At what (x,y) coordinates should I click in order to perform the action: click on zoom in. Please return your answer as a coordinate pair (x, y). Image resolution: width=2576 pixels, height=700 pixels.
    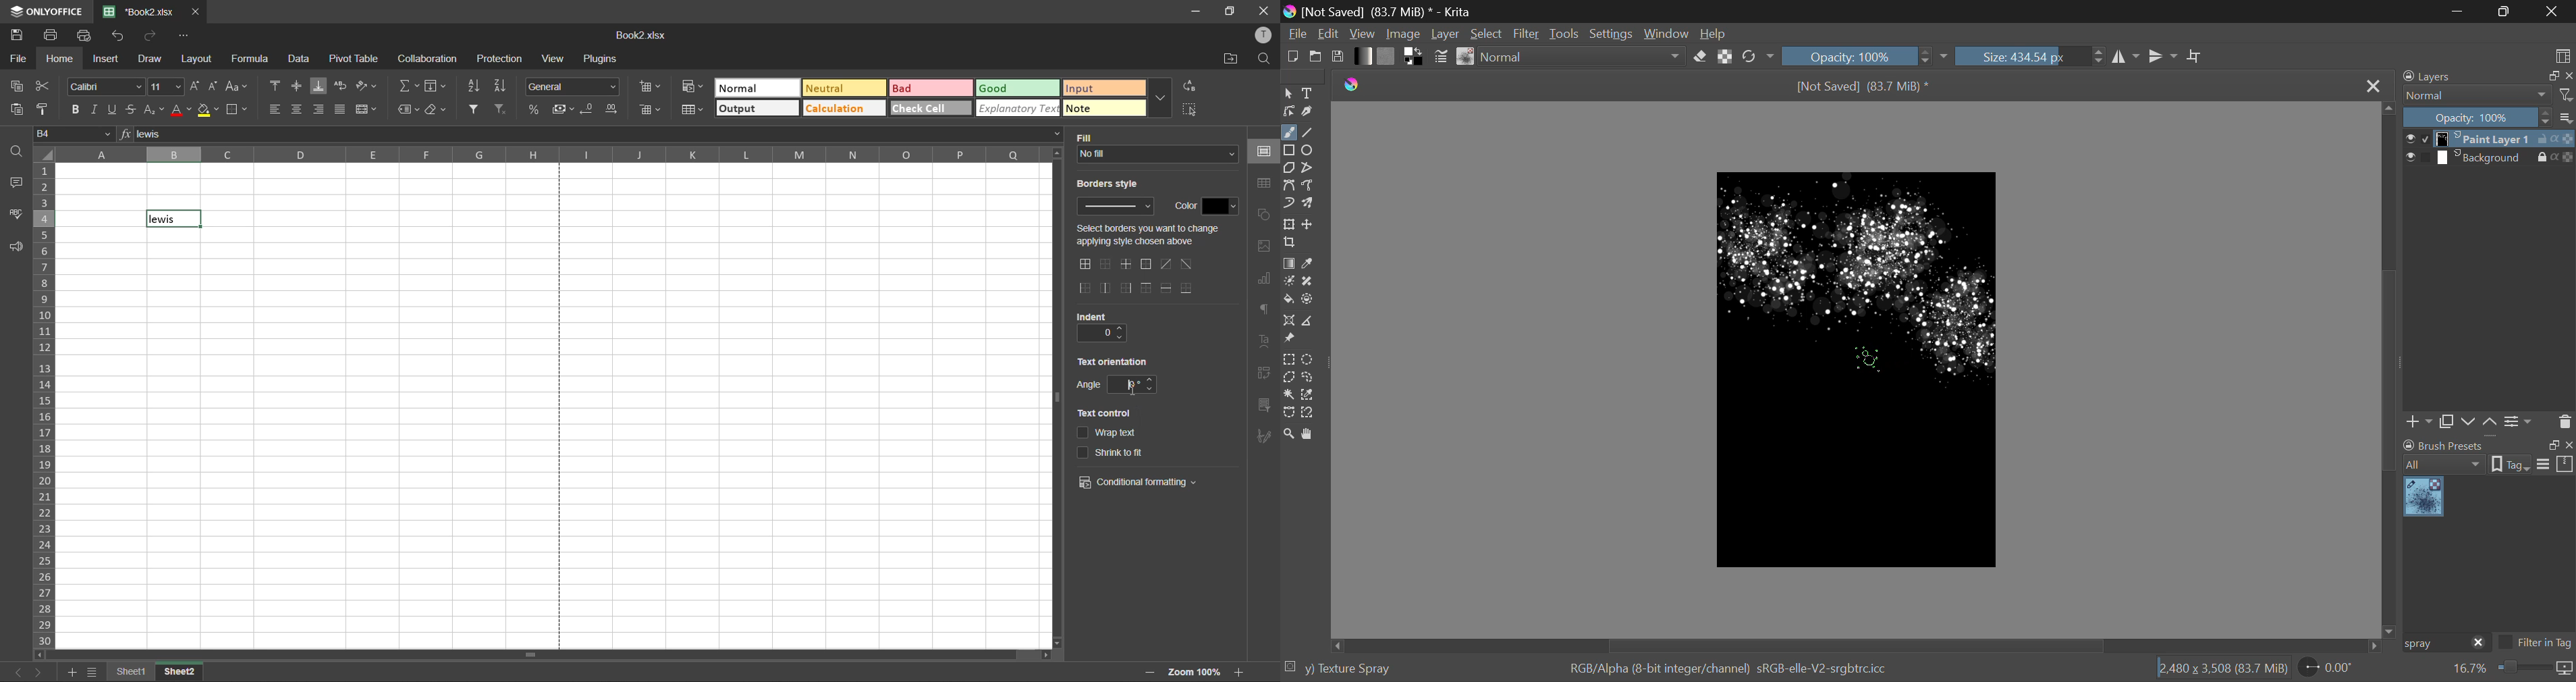
    Looking at the image, I should click on (1243, 671).